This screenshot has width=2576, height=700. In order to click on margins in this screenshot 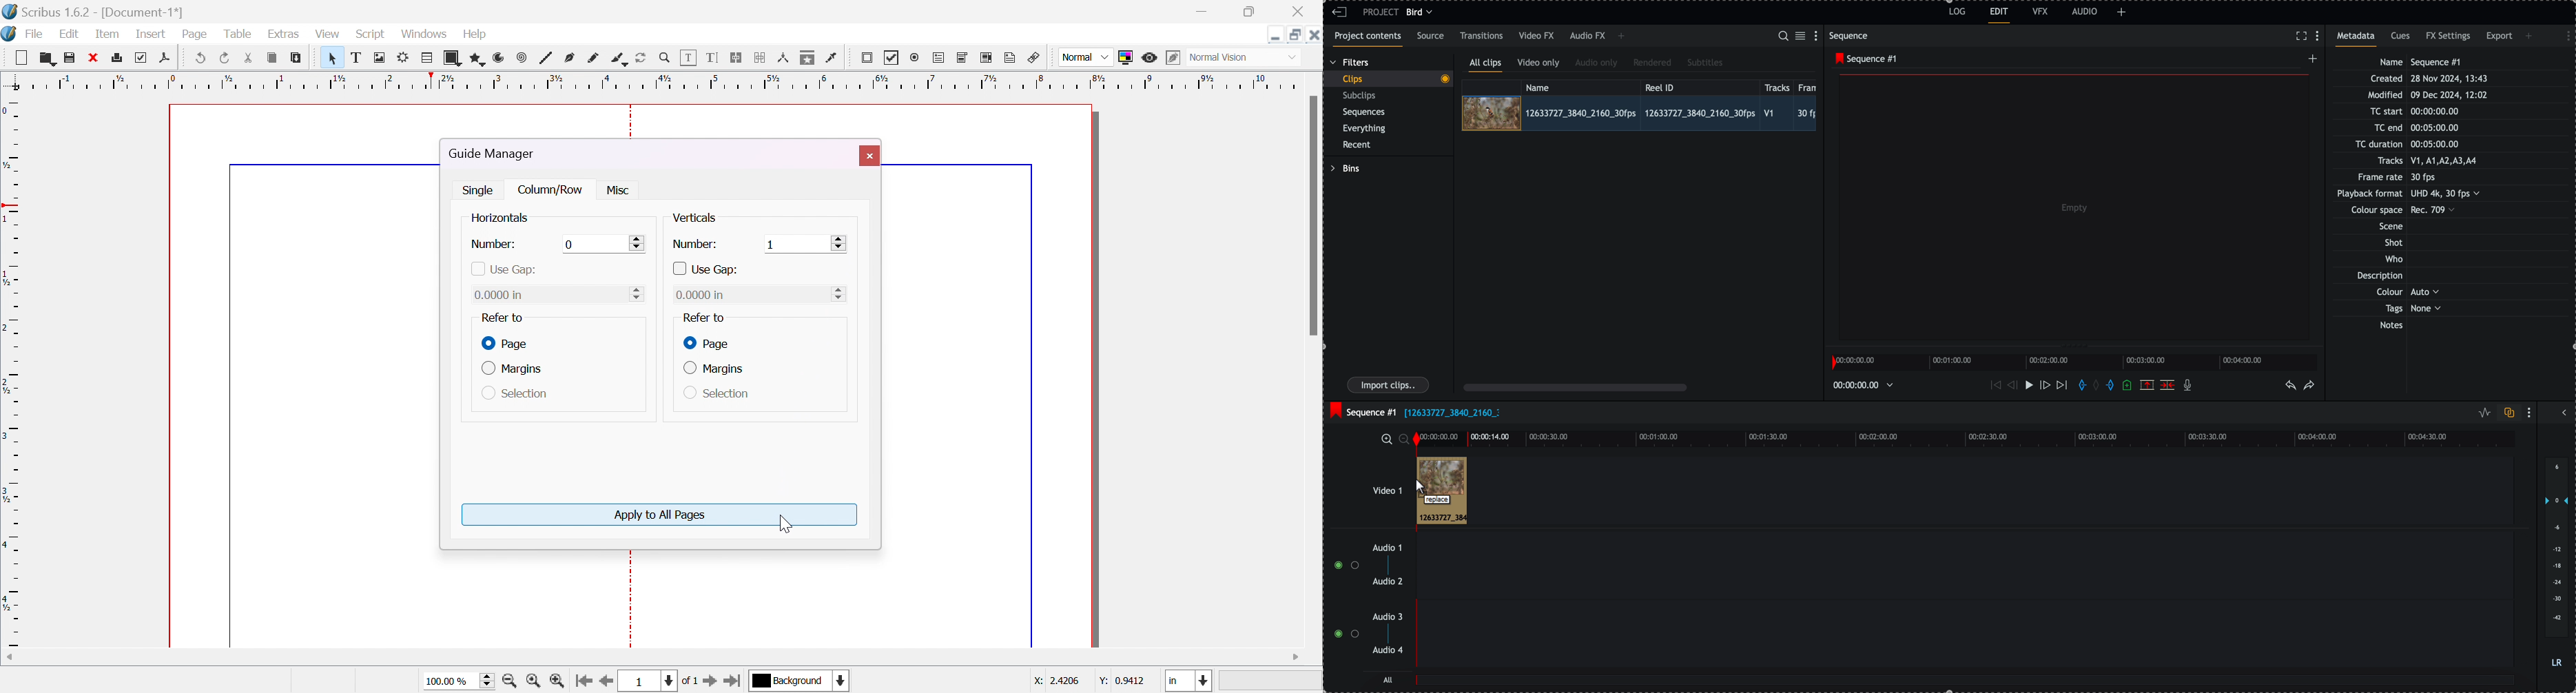, I will do `click(516, 370)`.